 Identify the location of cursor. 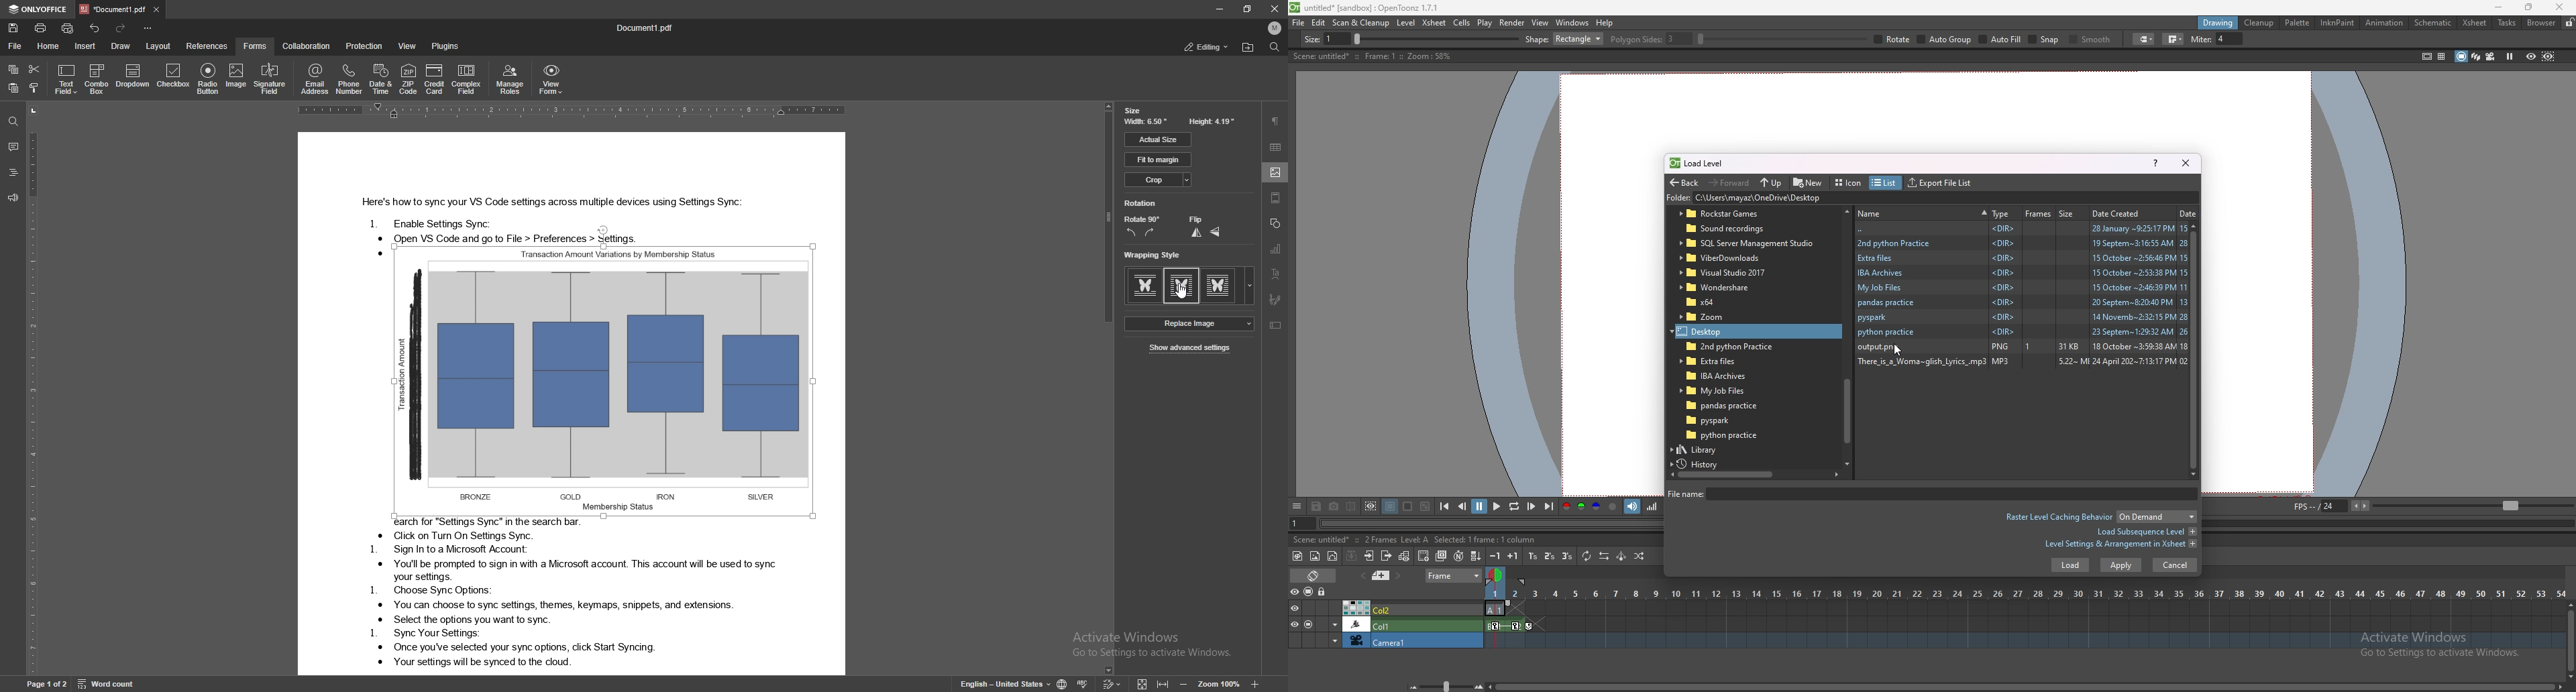
(1183, 291).